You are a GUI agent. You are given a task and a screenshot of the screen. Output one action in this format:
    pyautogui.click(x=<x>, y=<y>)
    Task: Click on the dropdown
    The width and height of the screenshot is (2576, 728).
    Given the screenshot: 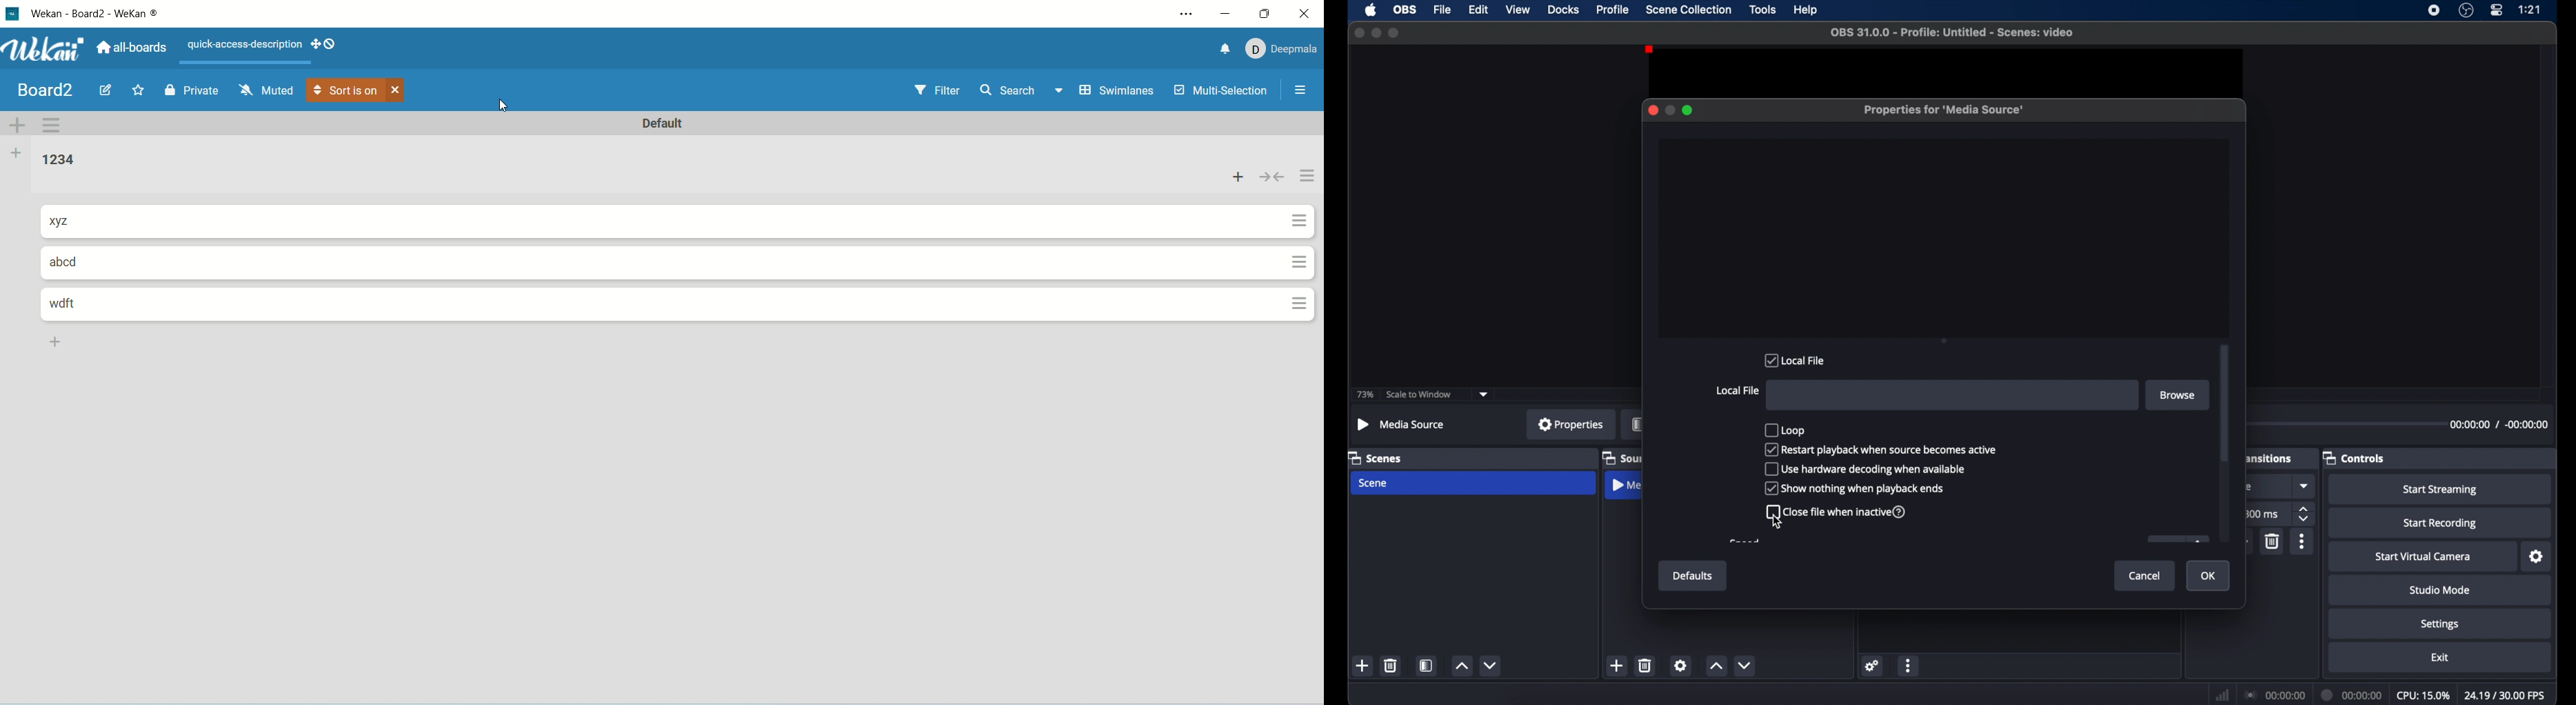 What is the action you would take?
    pyautogui.click(x=2305, y=486)
    